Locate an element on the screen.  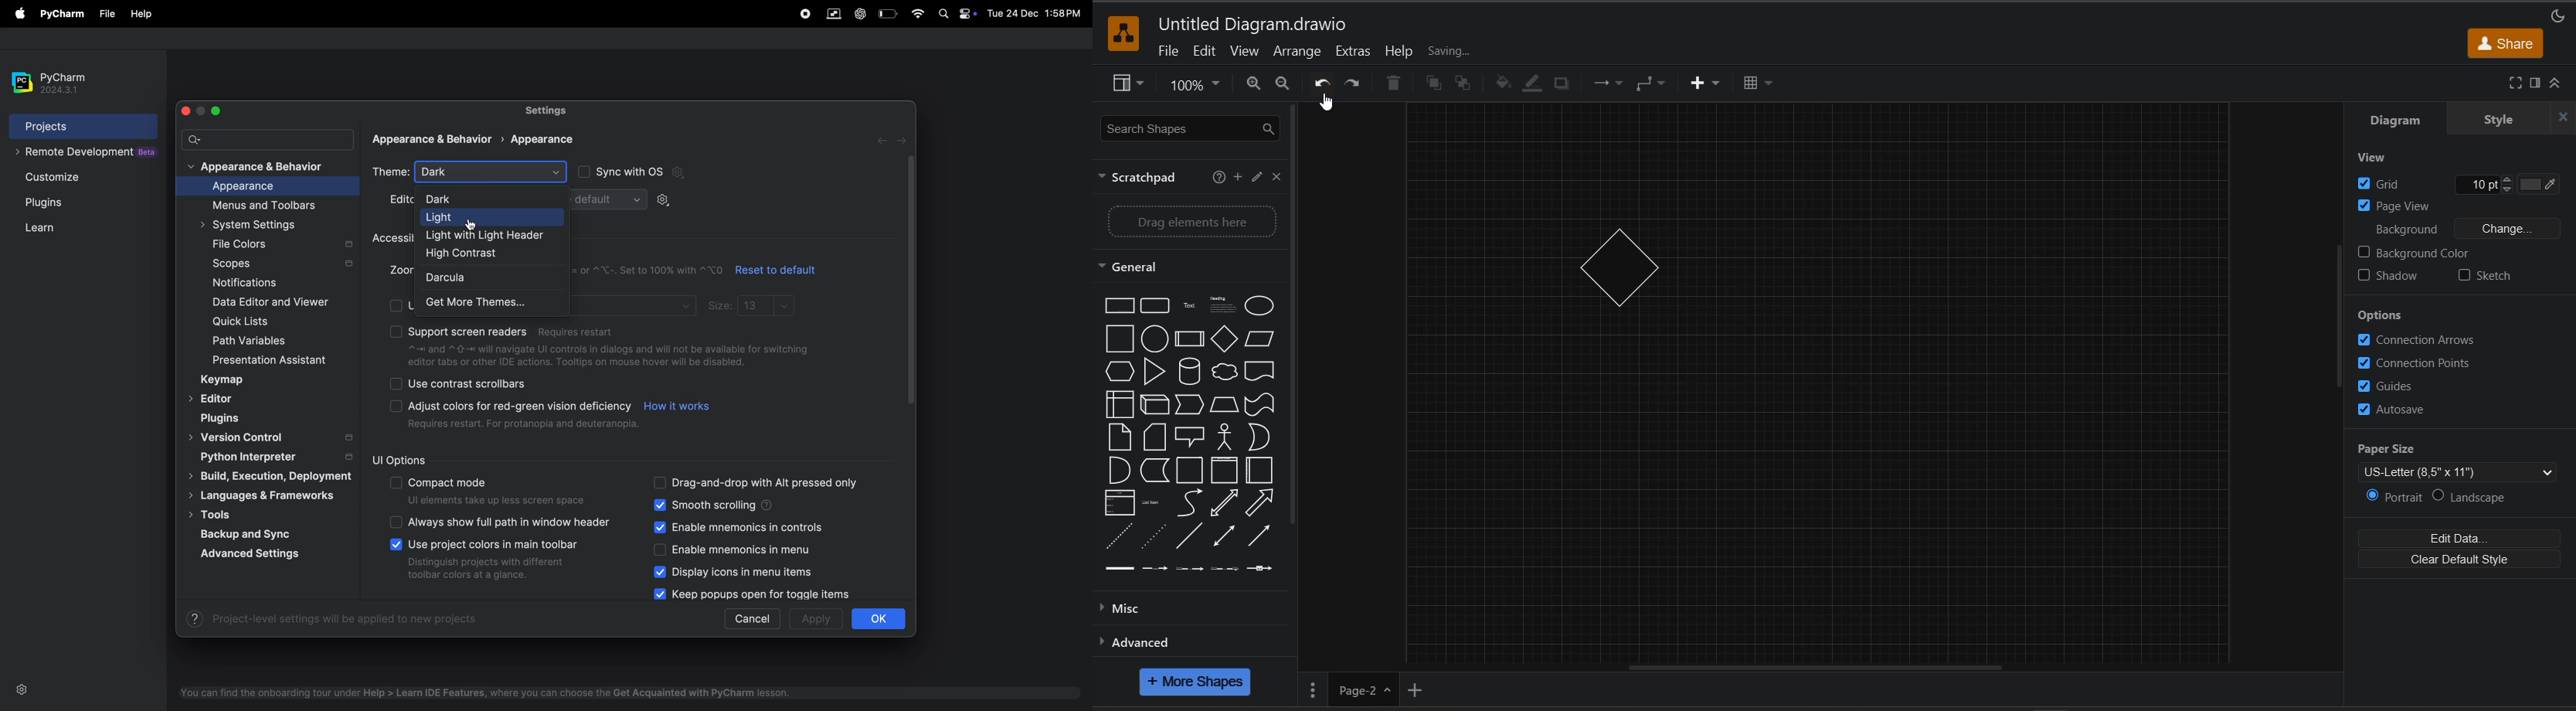
paper size is located at coordinates (2466, 463).